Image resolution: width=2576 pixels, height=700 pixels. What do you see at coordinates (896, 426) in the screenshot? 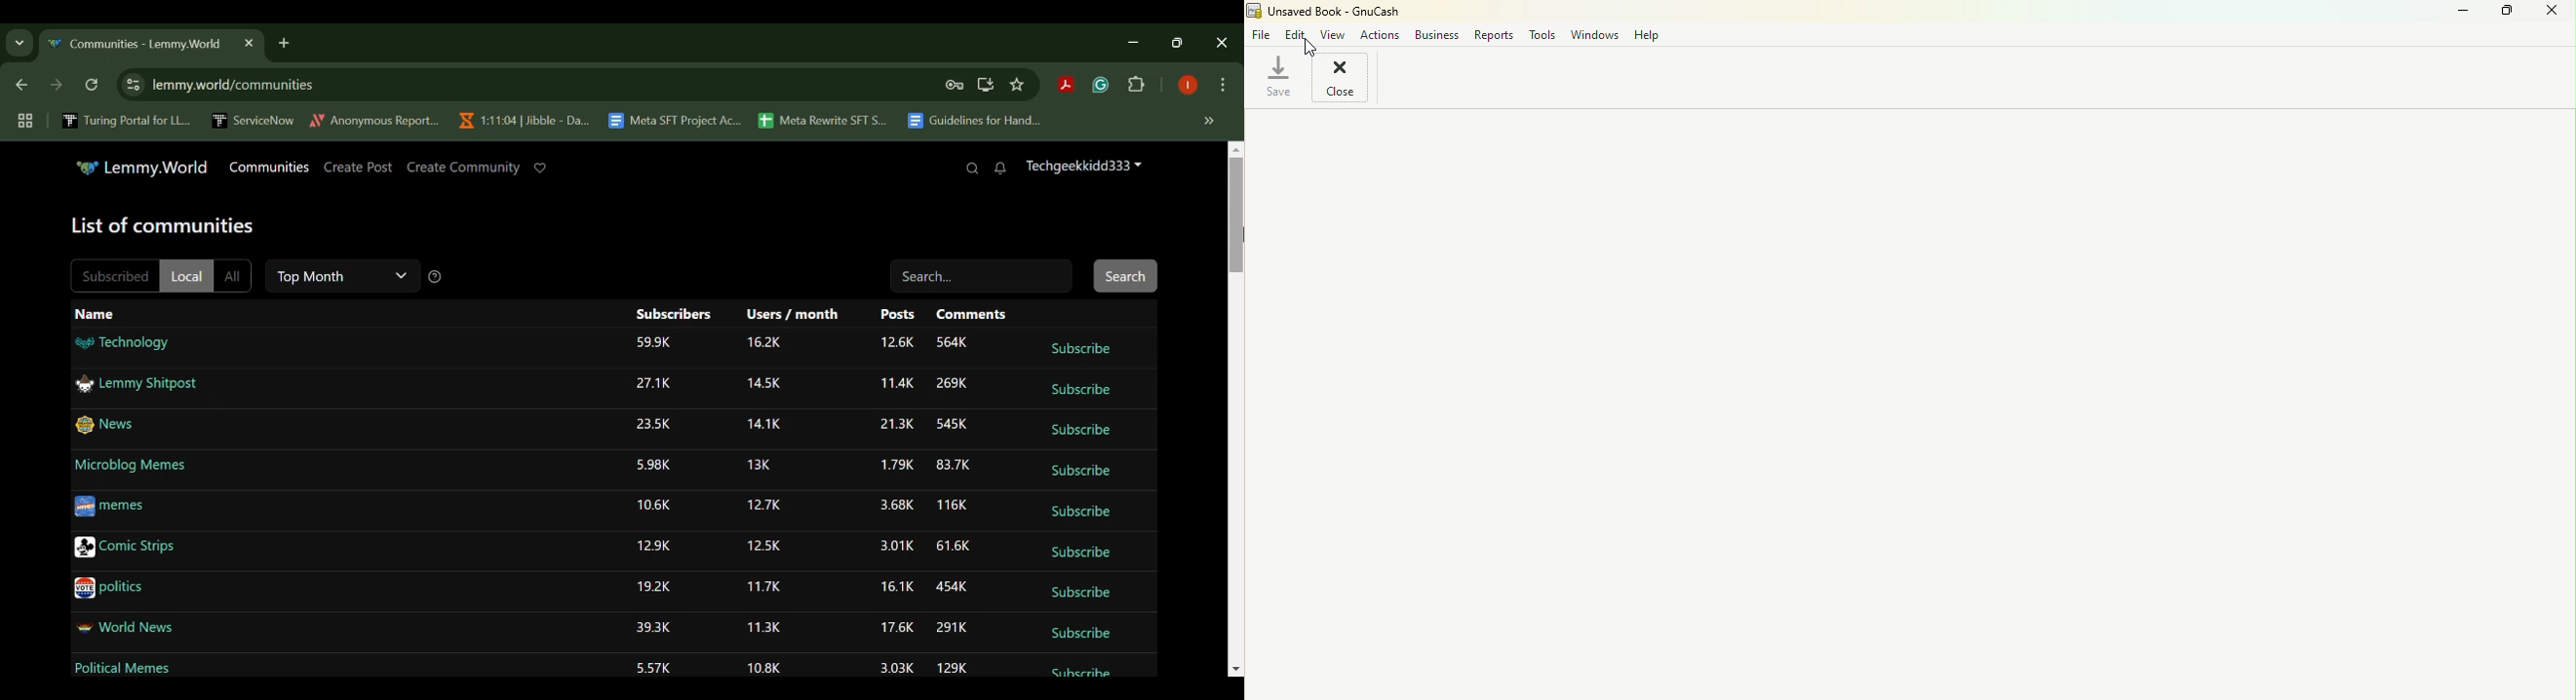
I see `21.3K` at bounding box center [896, 426].